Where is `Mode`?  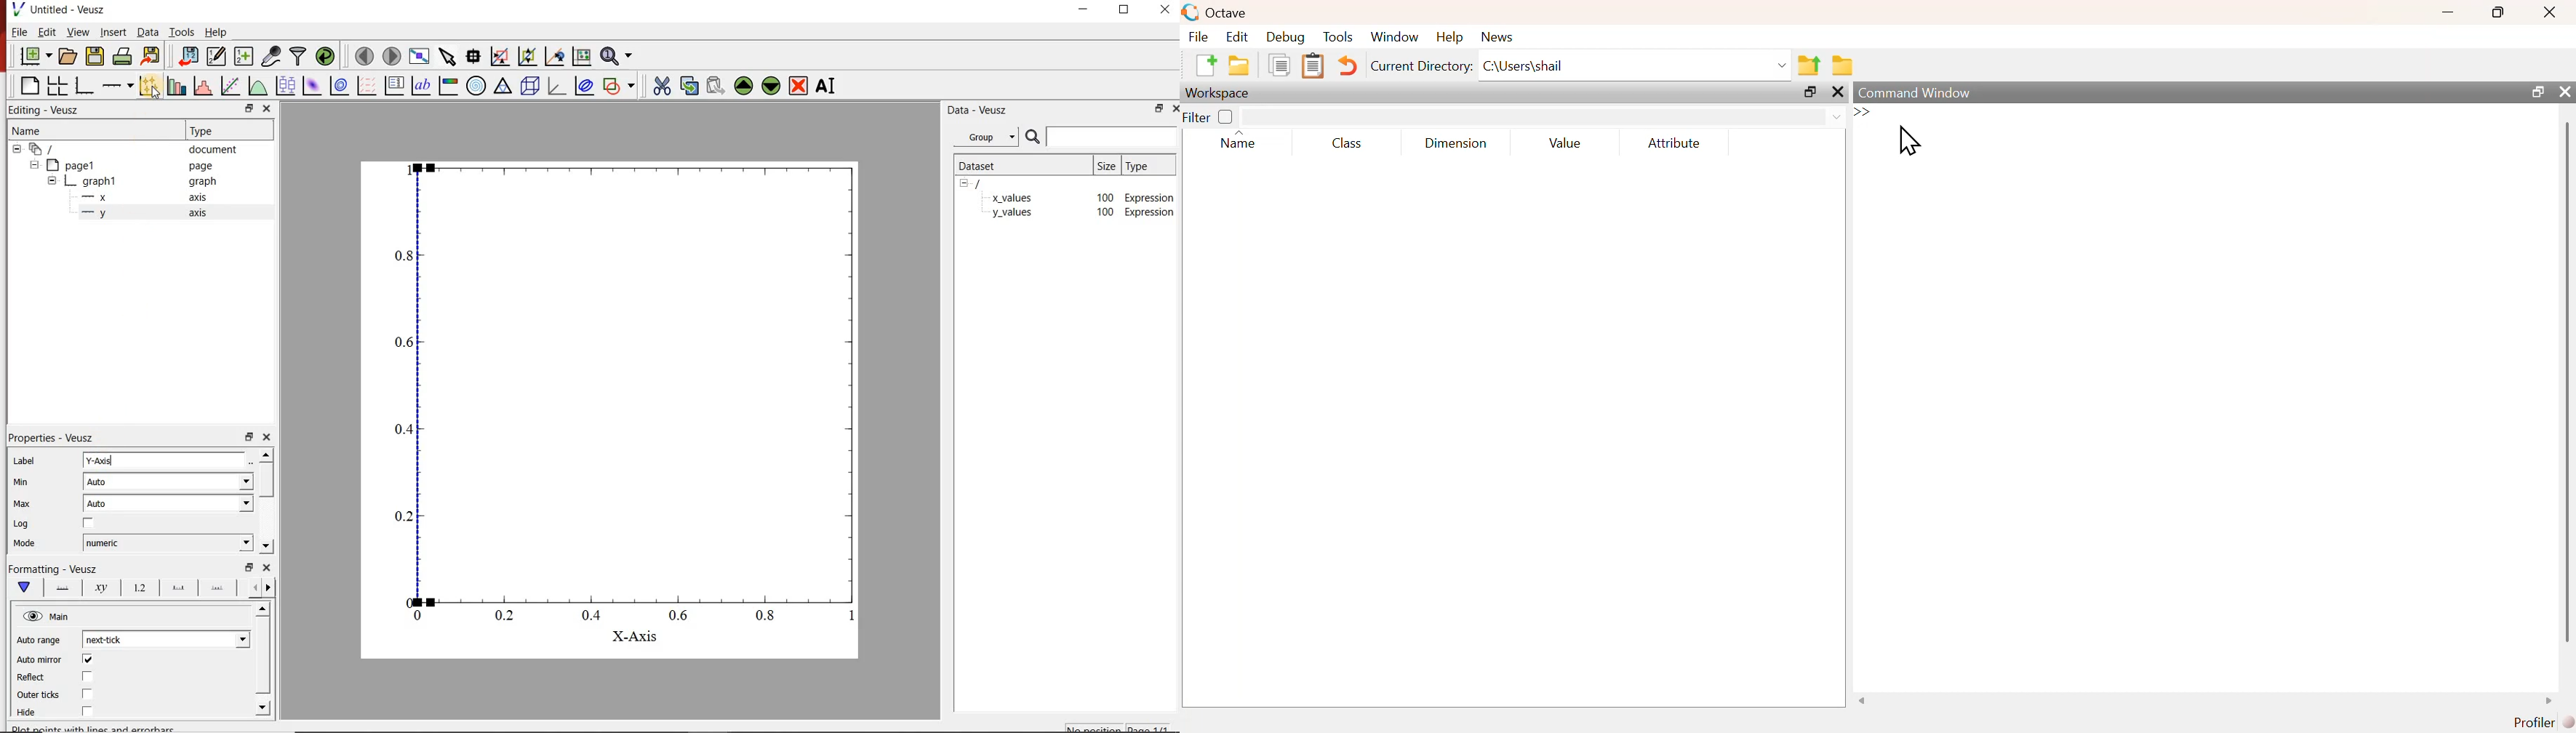 Mode is located at coordinates (25, 543).